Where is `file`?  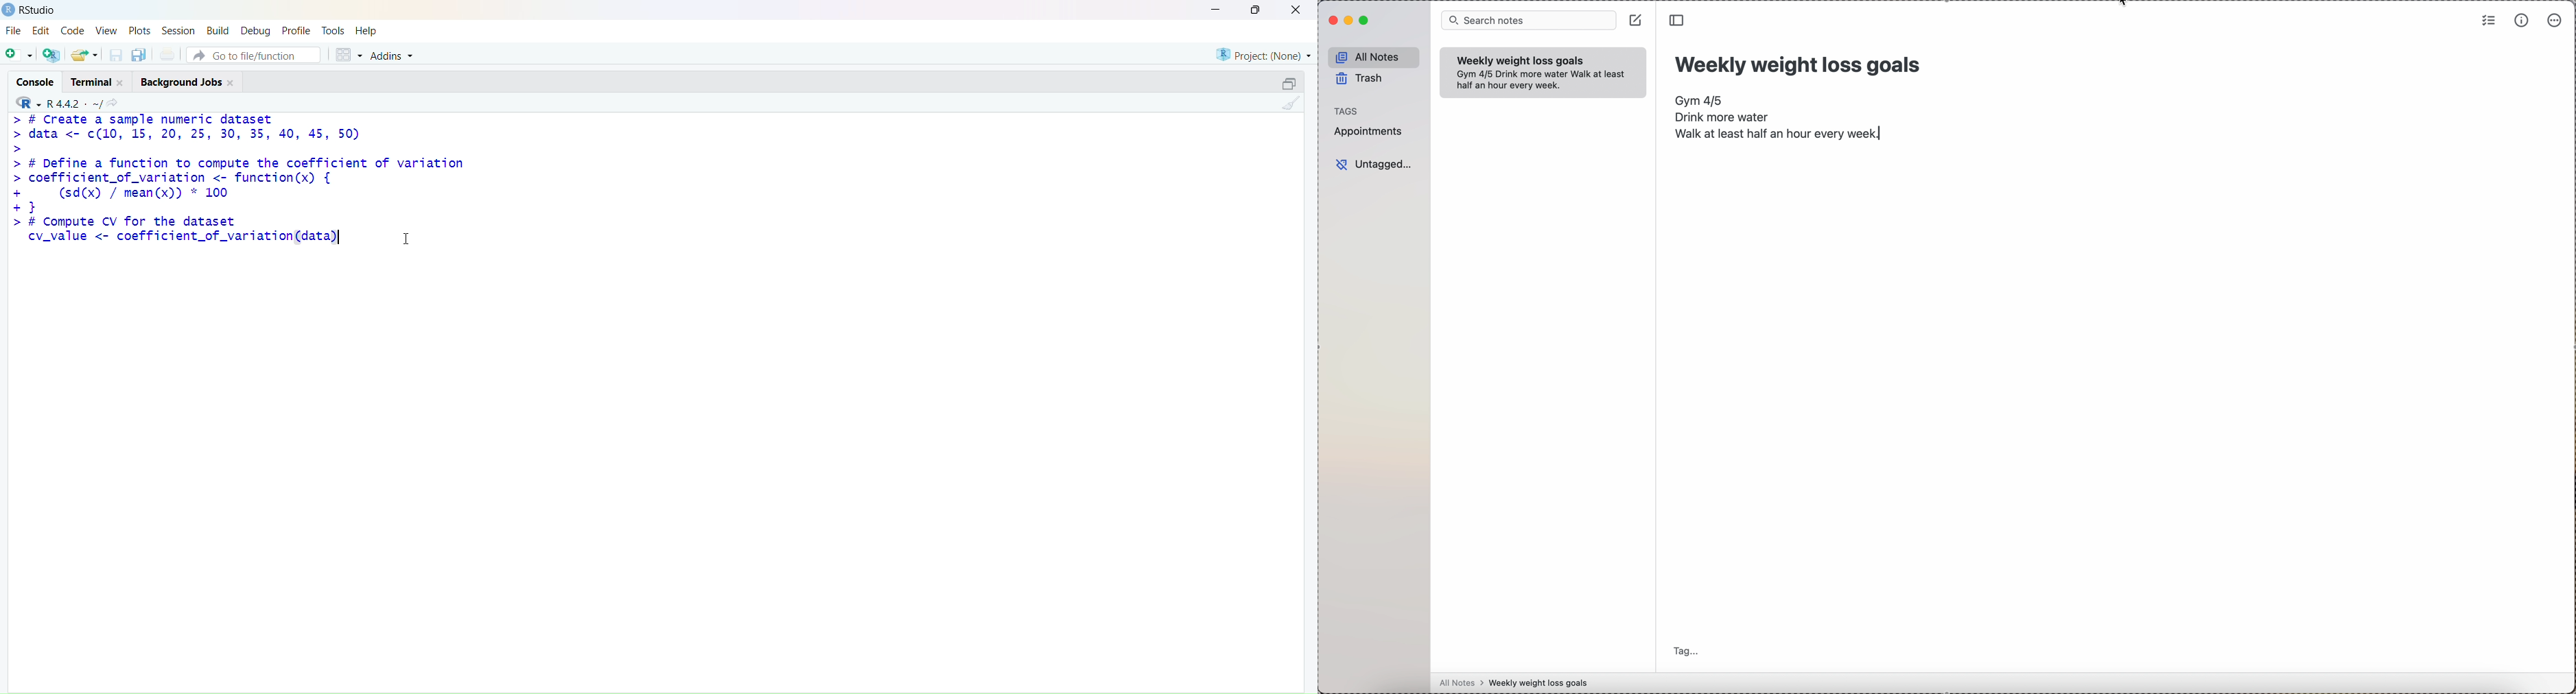 file is located at coordinates (12, 30).